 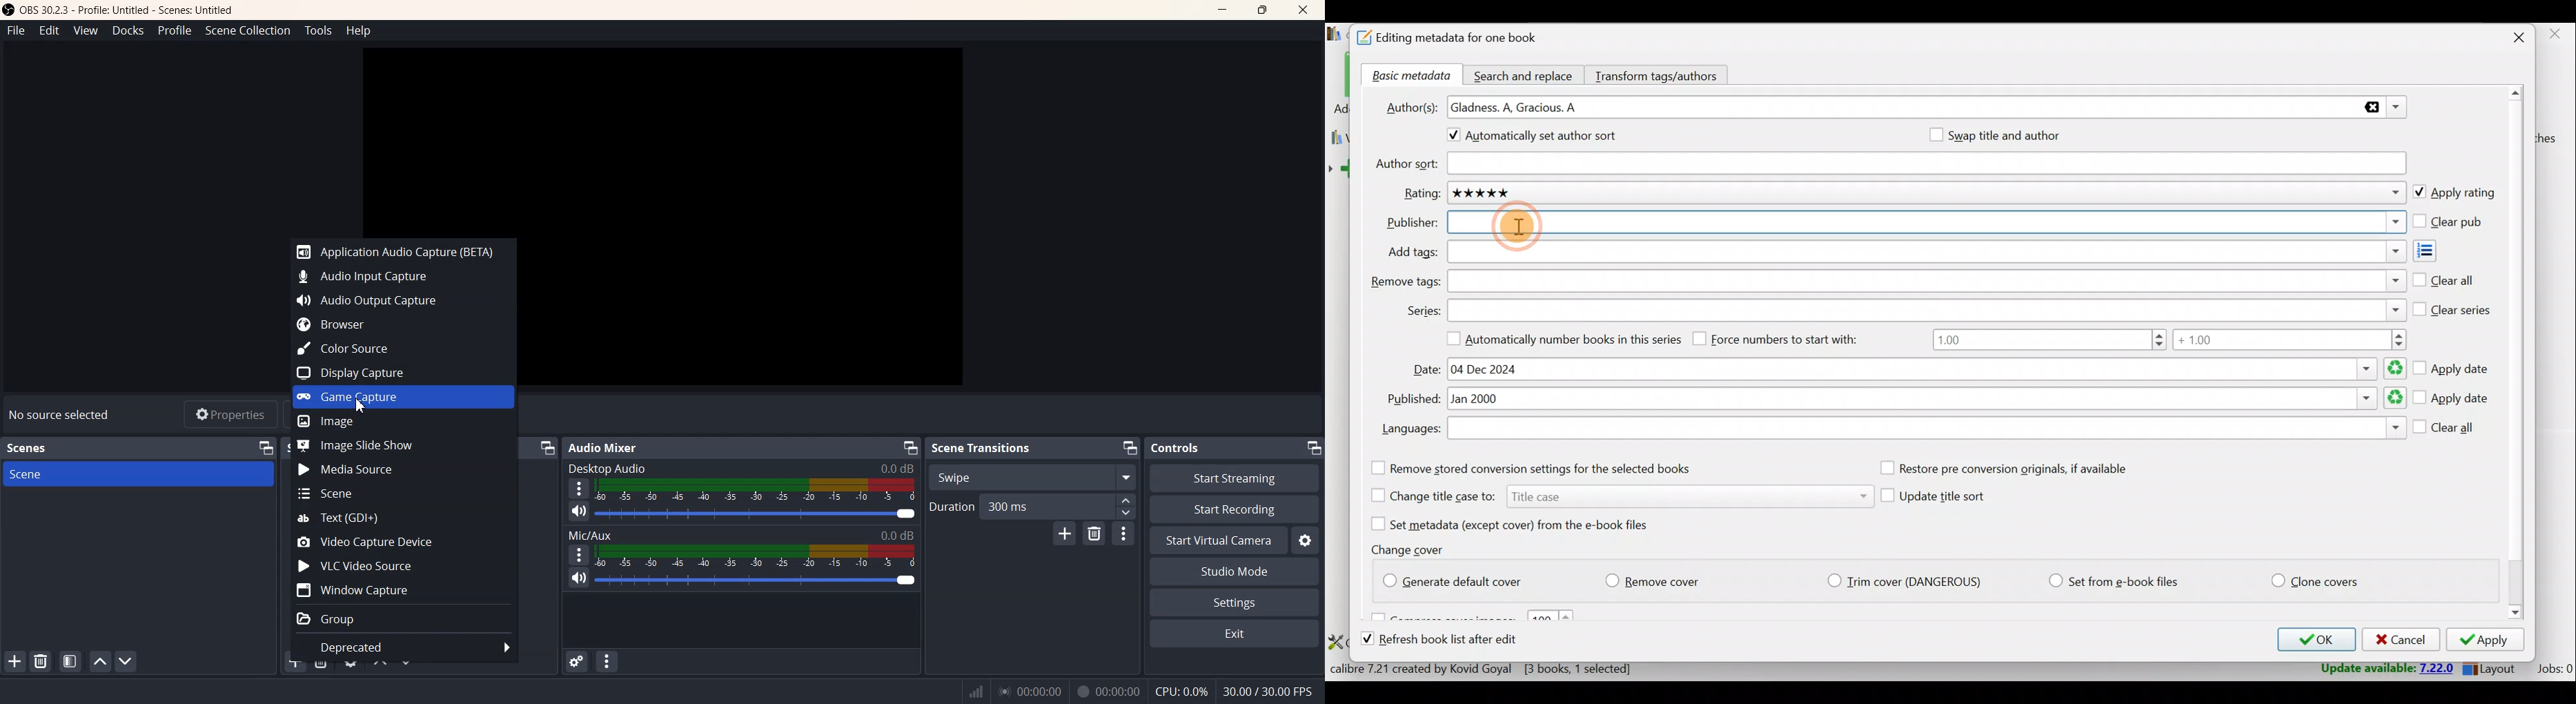 I want to click on Text, so click(x=741, y=467).